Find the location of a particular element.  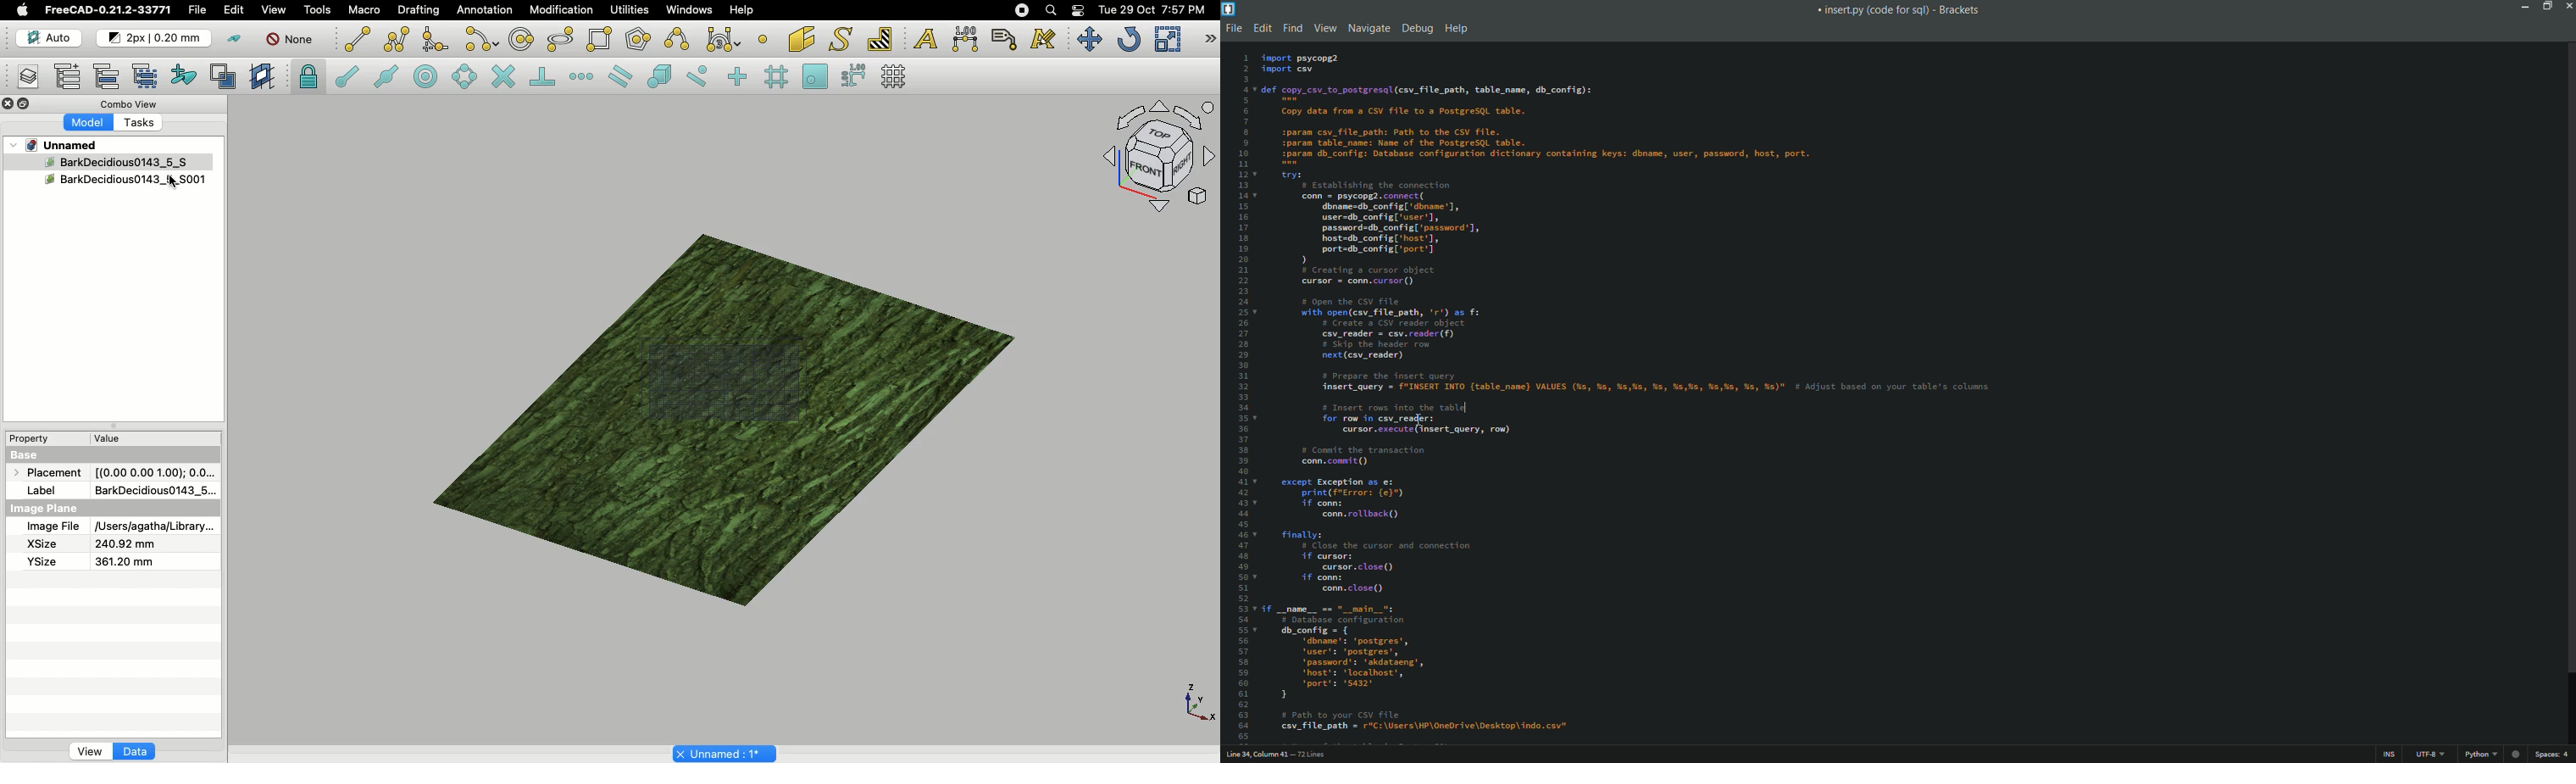

361.20 mm is located at coordinates (122, 561).